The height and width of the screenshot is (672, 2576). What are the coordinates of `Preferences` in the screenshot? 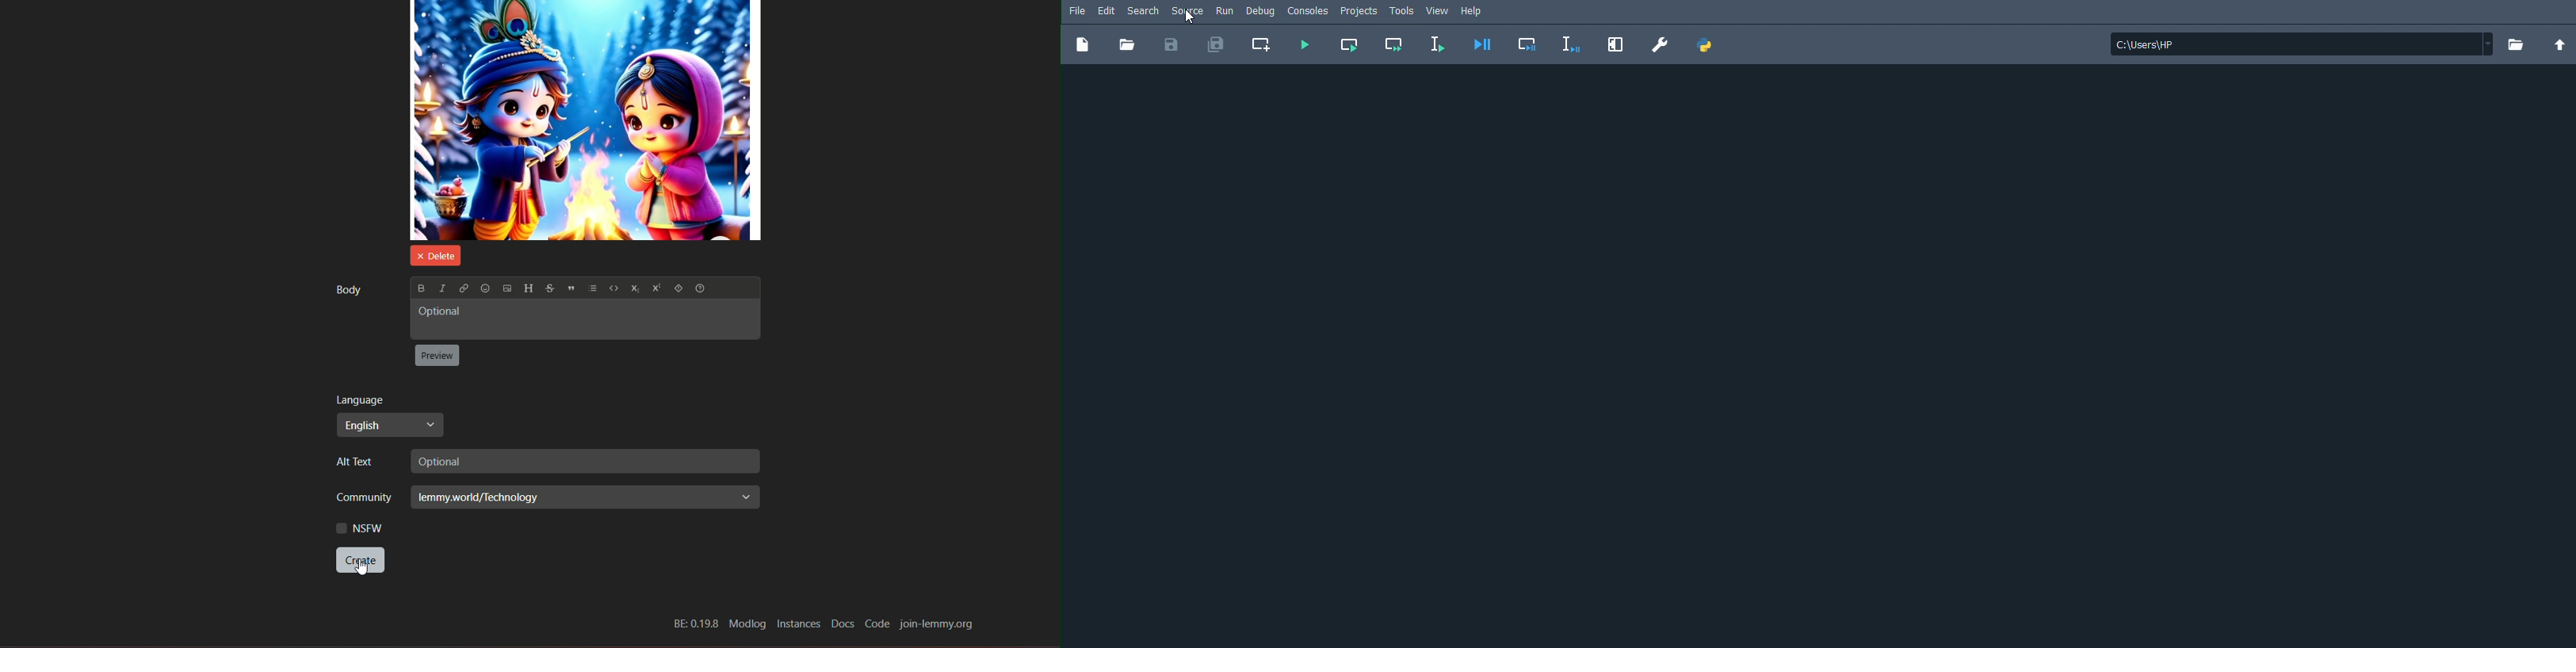 It's located at (1662, 45).